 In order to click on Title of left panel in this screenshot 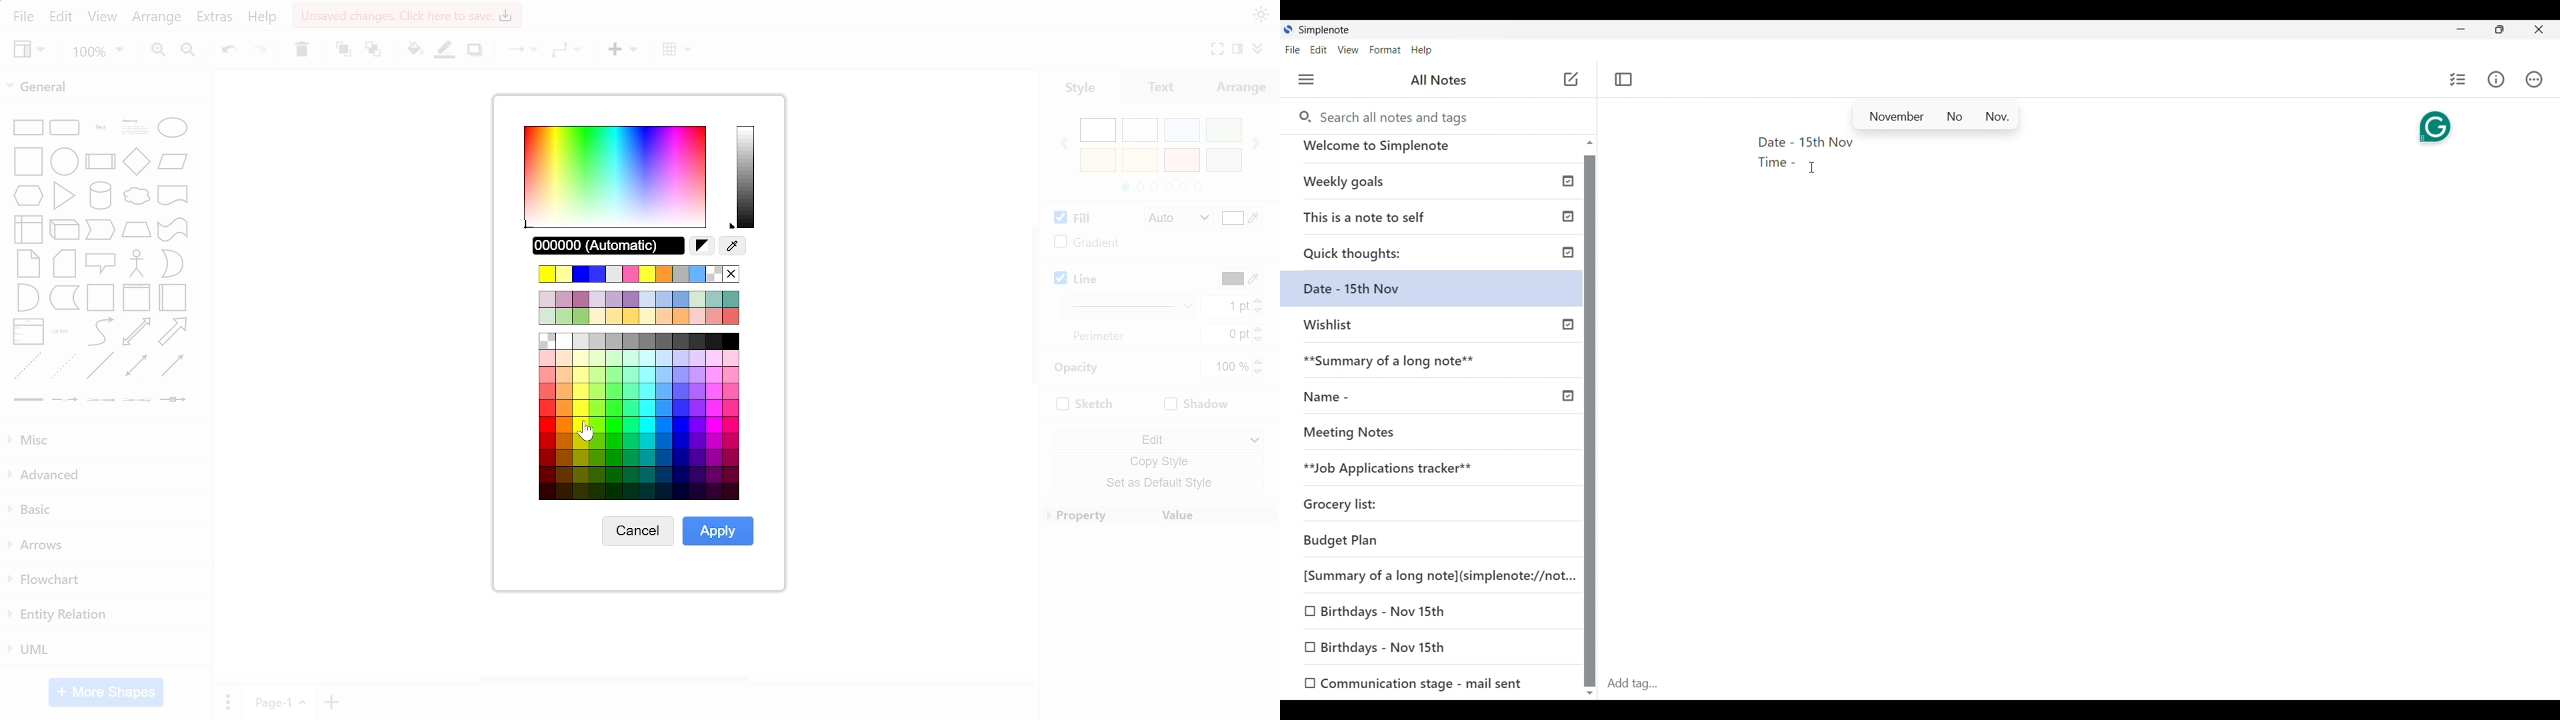, I will do `click(1439, 80)`.